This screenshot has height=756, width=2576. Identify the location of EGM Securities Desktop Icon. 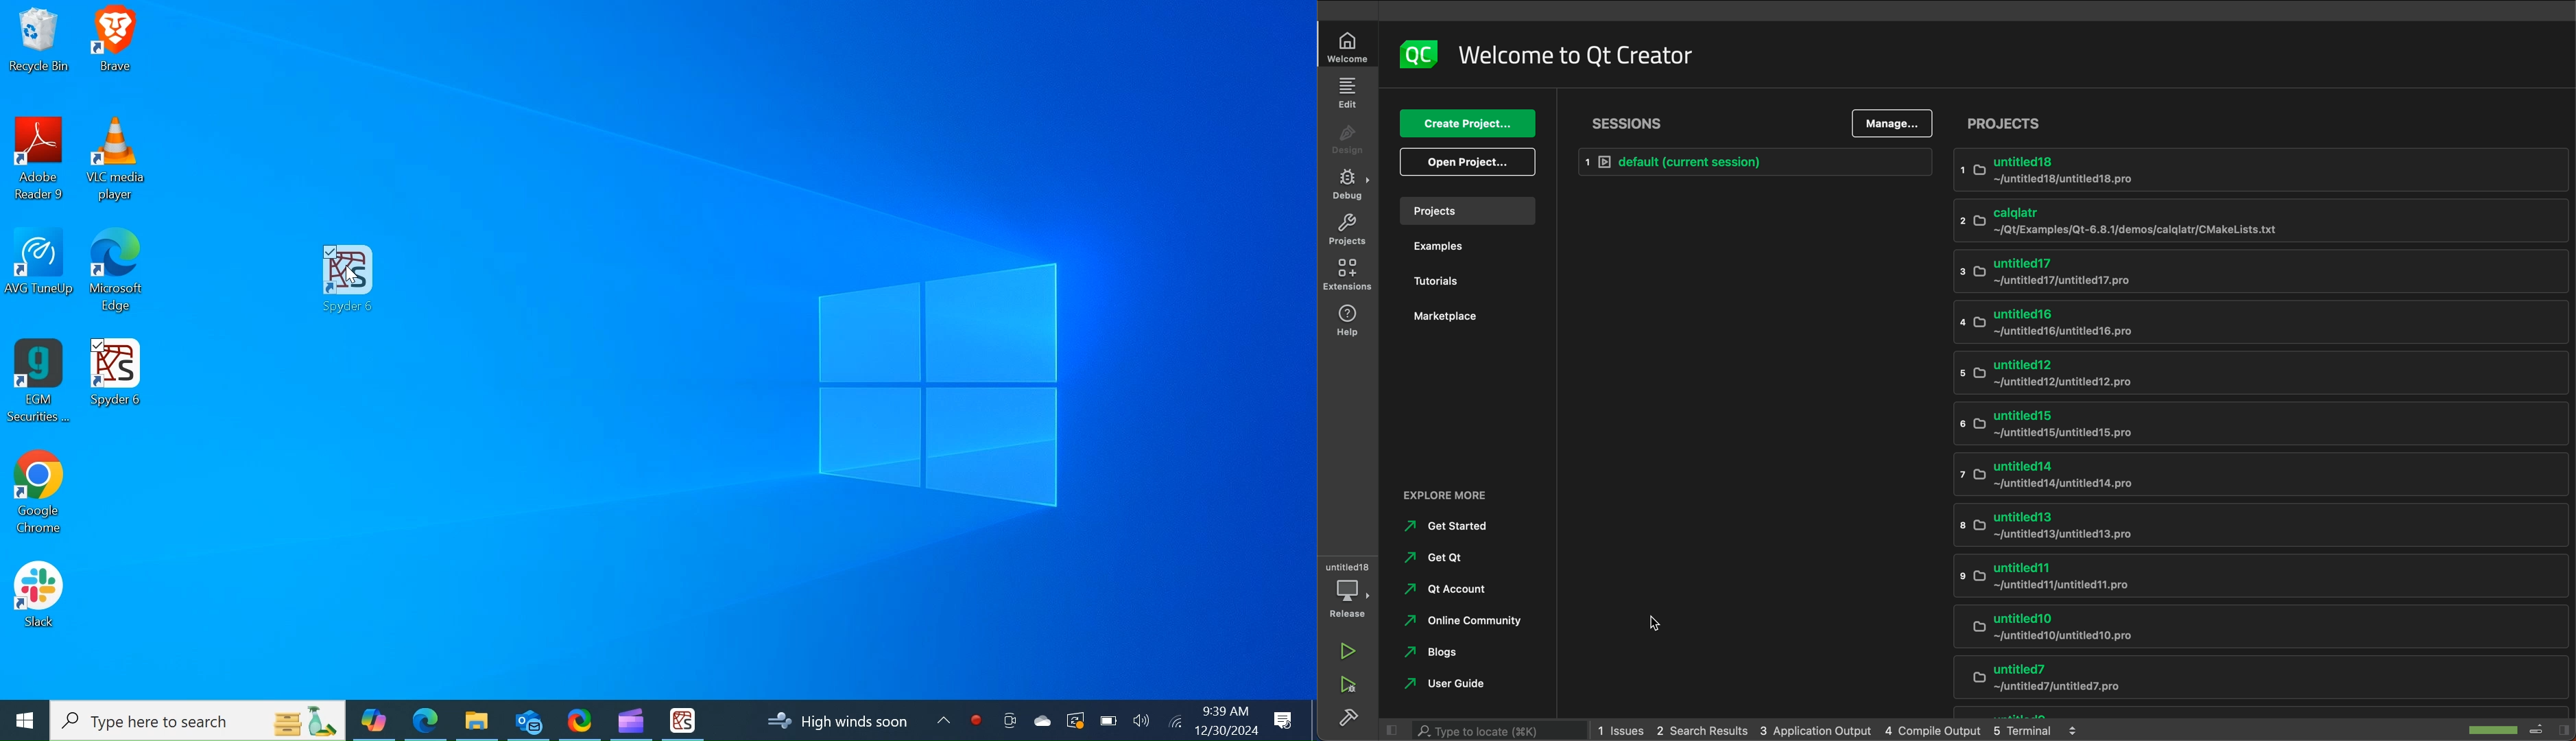
(38, 382).